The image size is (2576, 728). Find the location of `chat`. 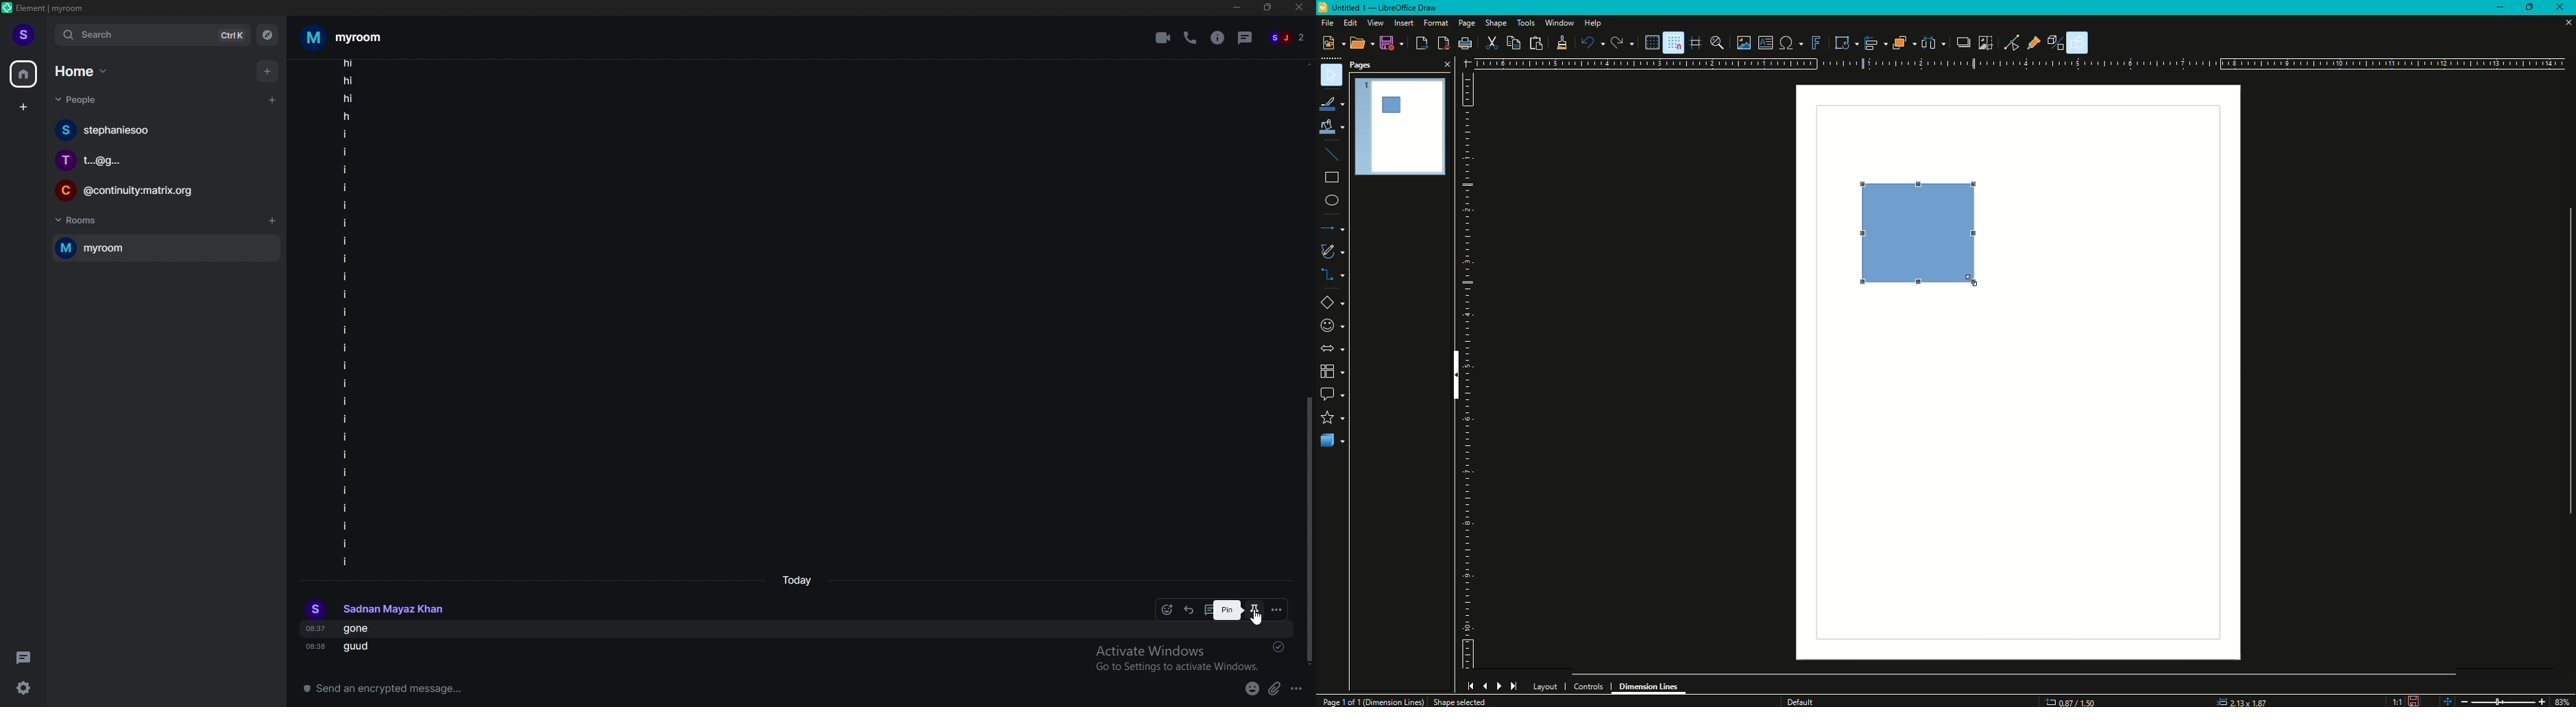

chat is located at coordinates (160, 160).